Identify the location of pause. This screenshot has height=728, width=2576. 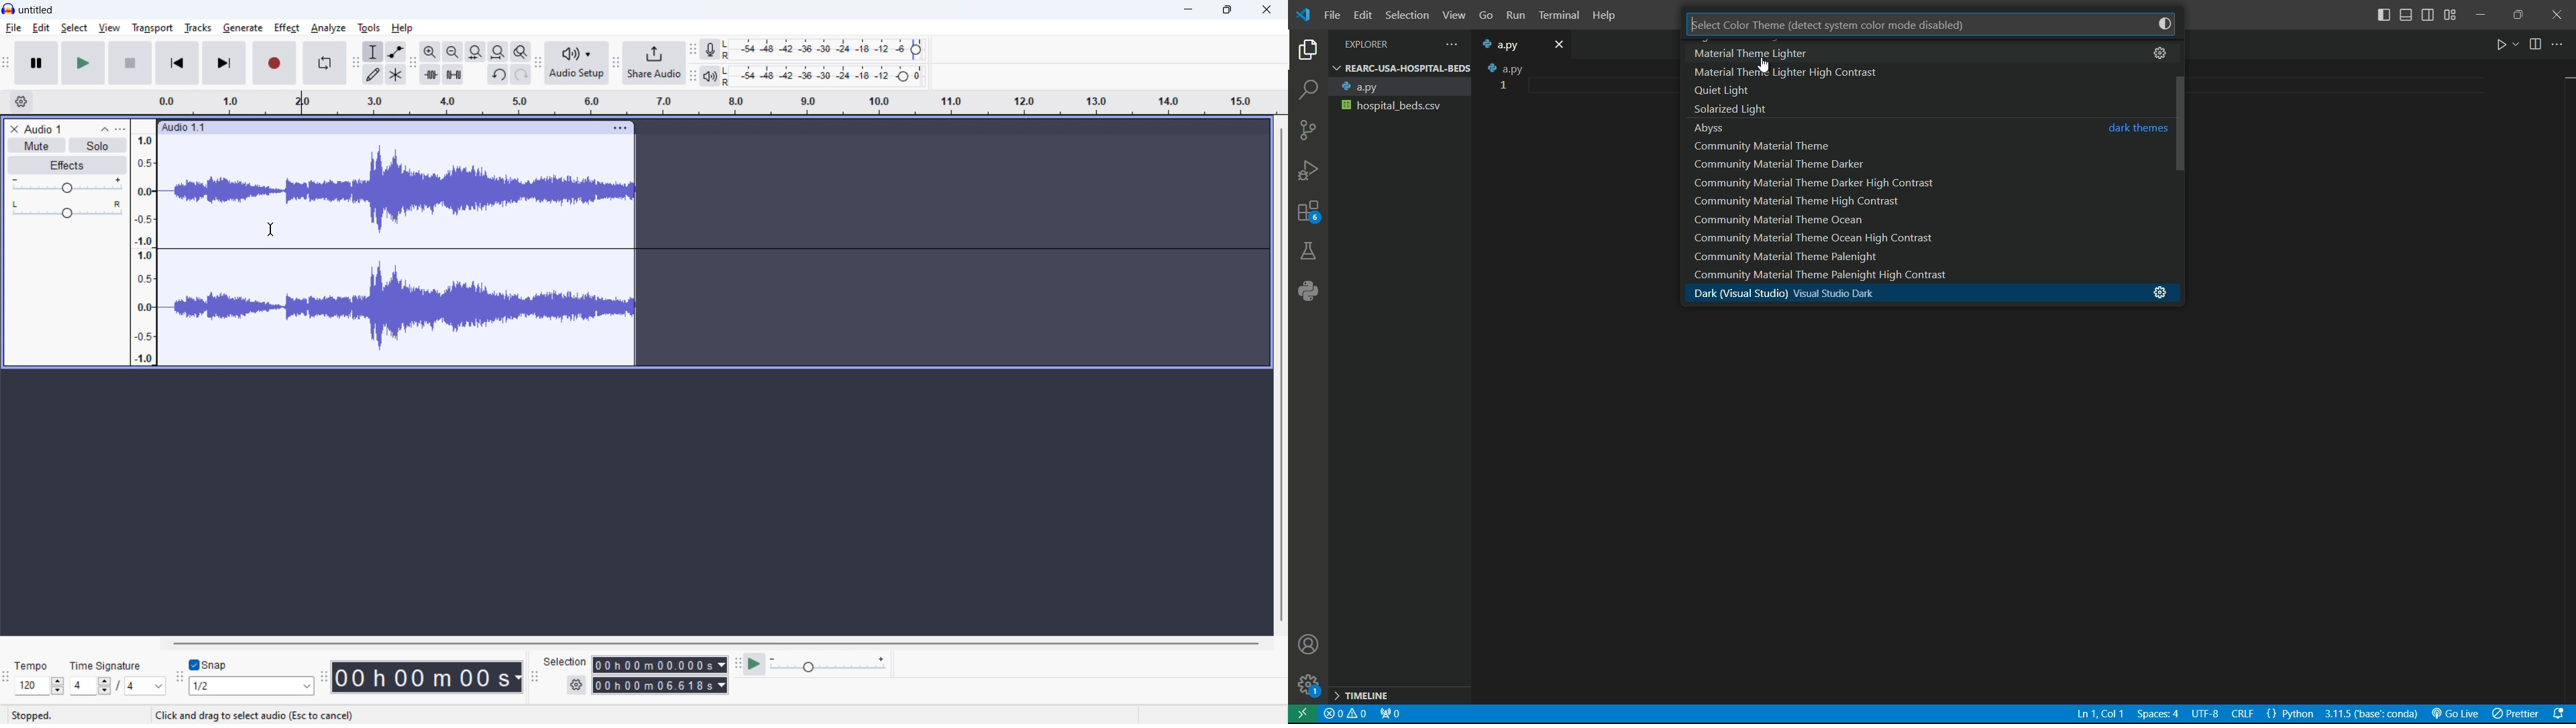
(36, 64).